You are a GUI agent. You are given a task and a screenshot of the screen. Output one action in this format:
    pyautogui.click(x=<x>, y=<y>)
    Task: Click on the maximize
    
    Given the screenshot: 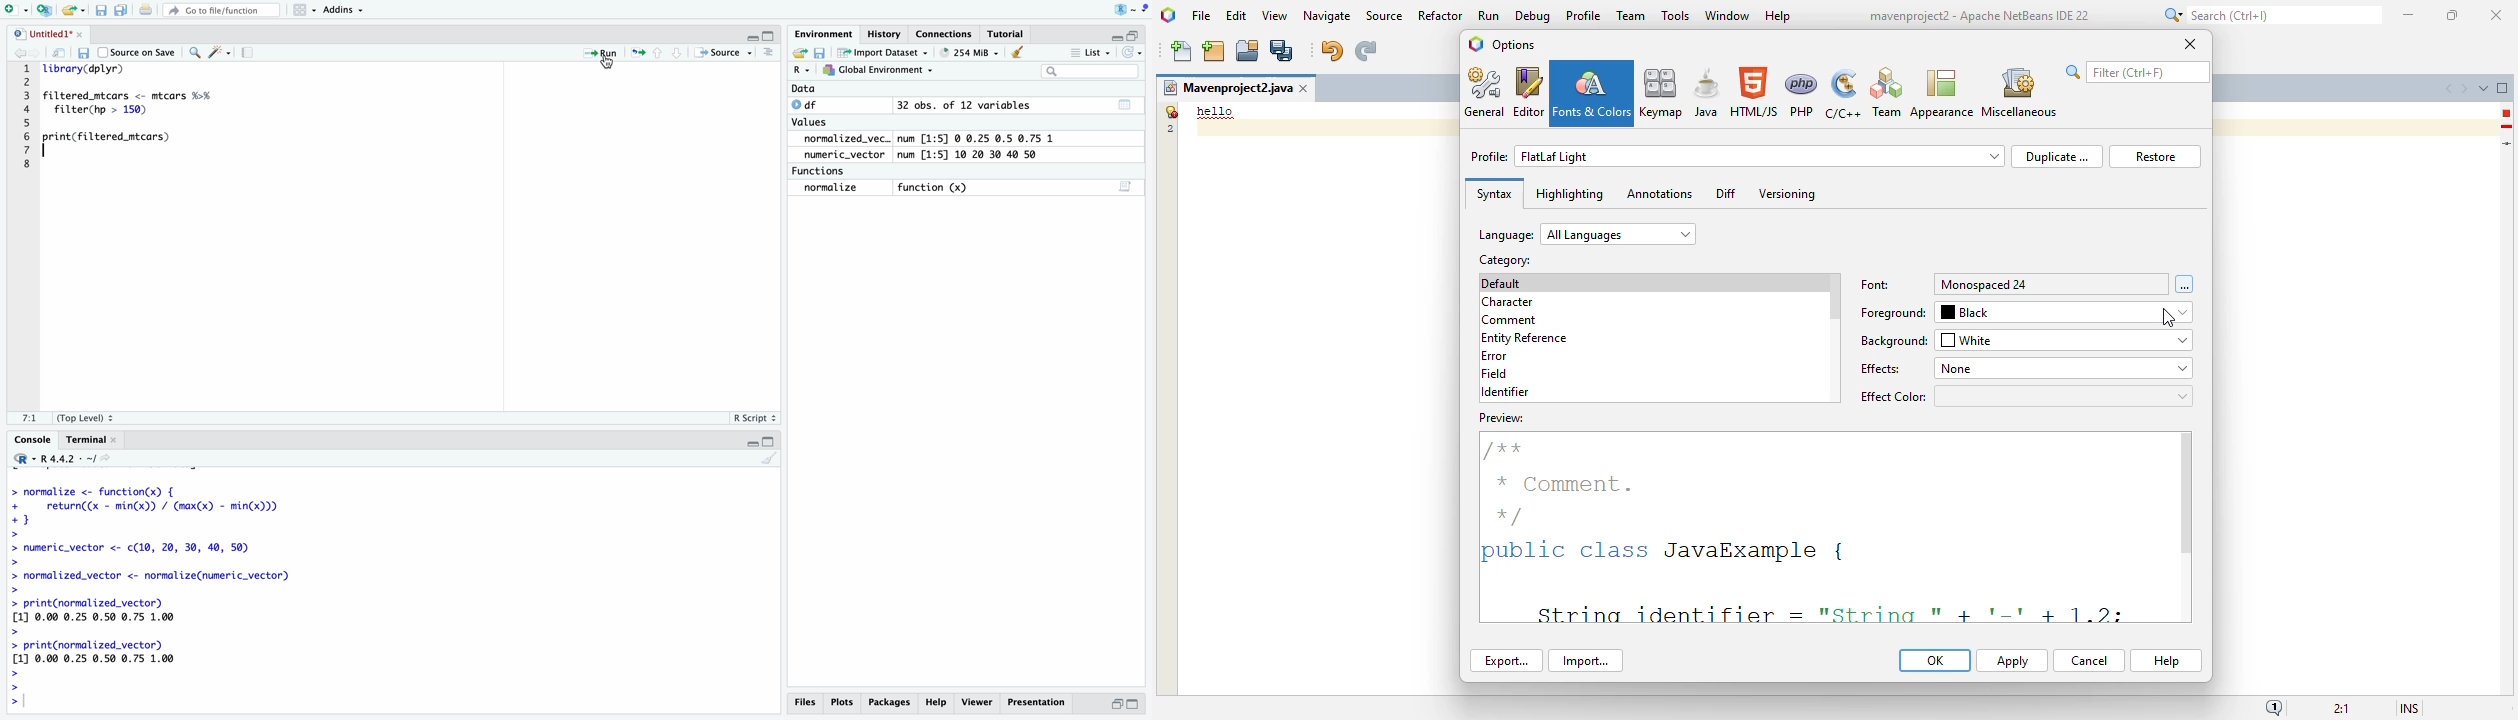 What is the action you would take?
    pyautogui.click(x=1134, y=36)
    